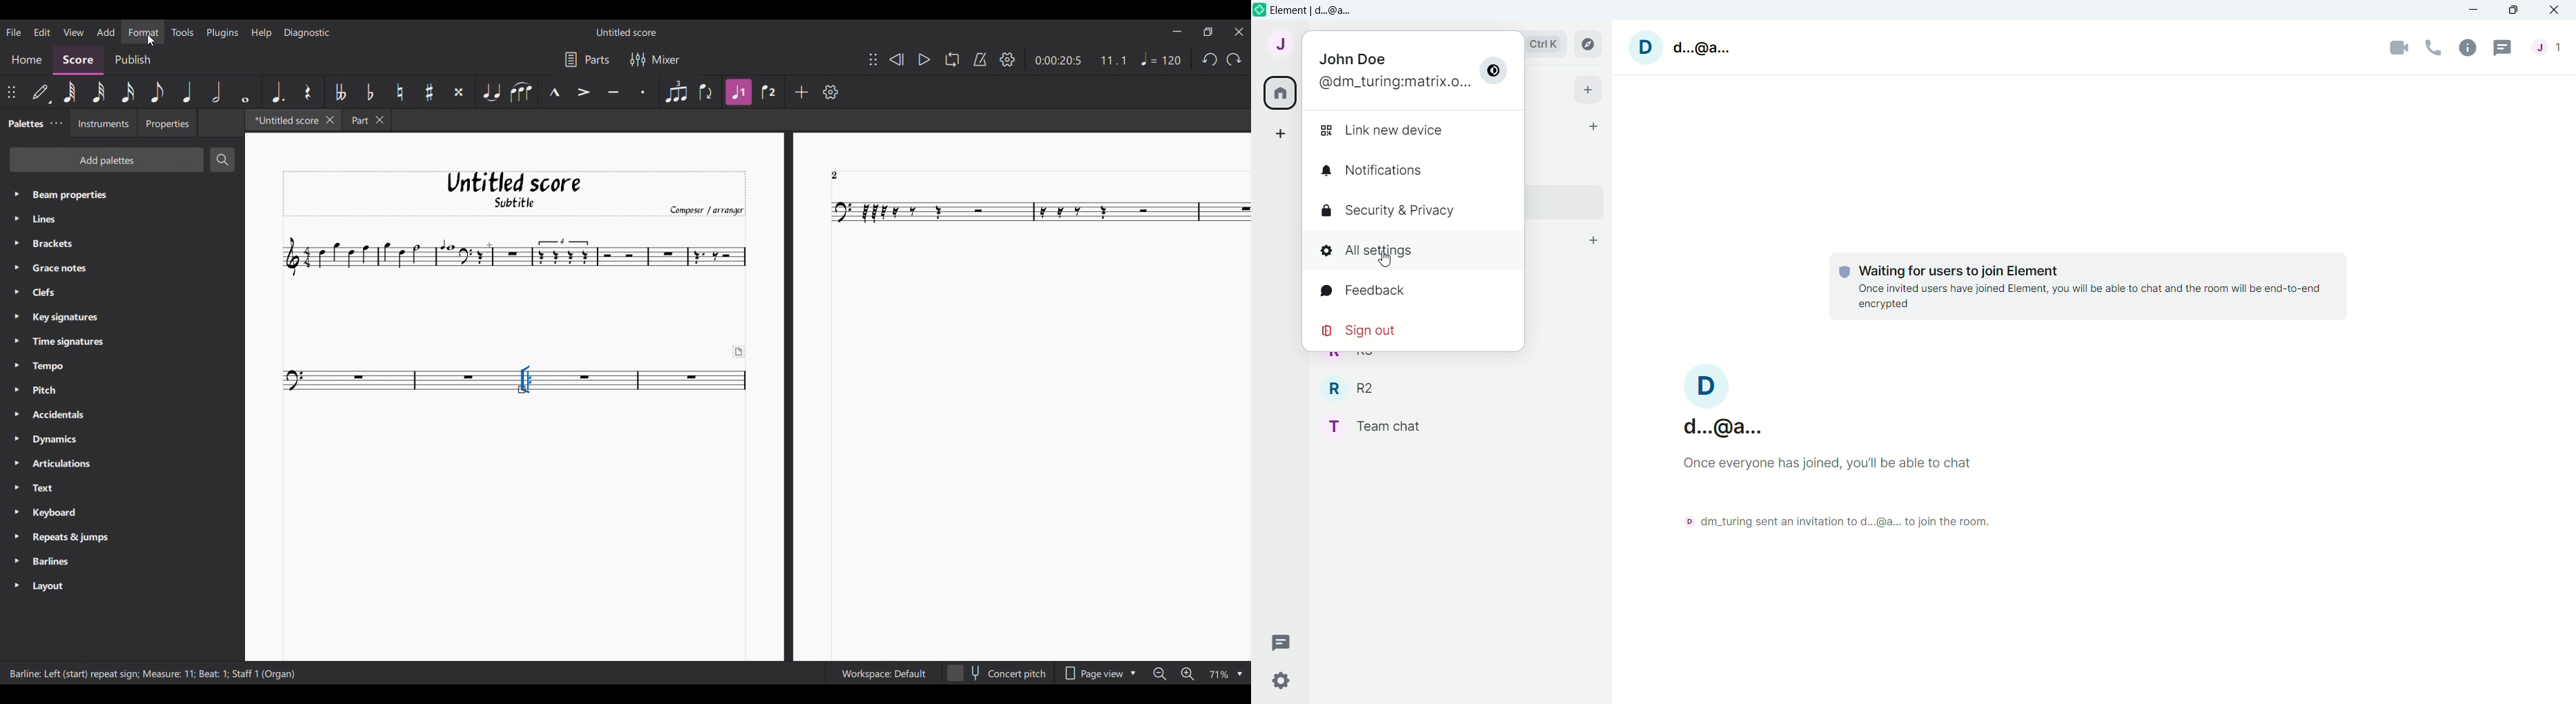 This screenshot has height=728, width=2576. I want to click on Sign out, so click(1361, 331).